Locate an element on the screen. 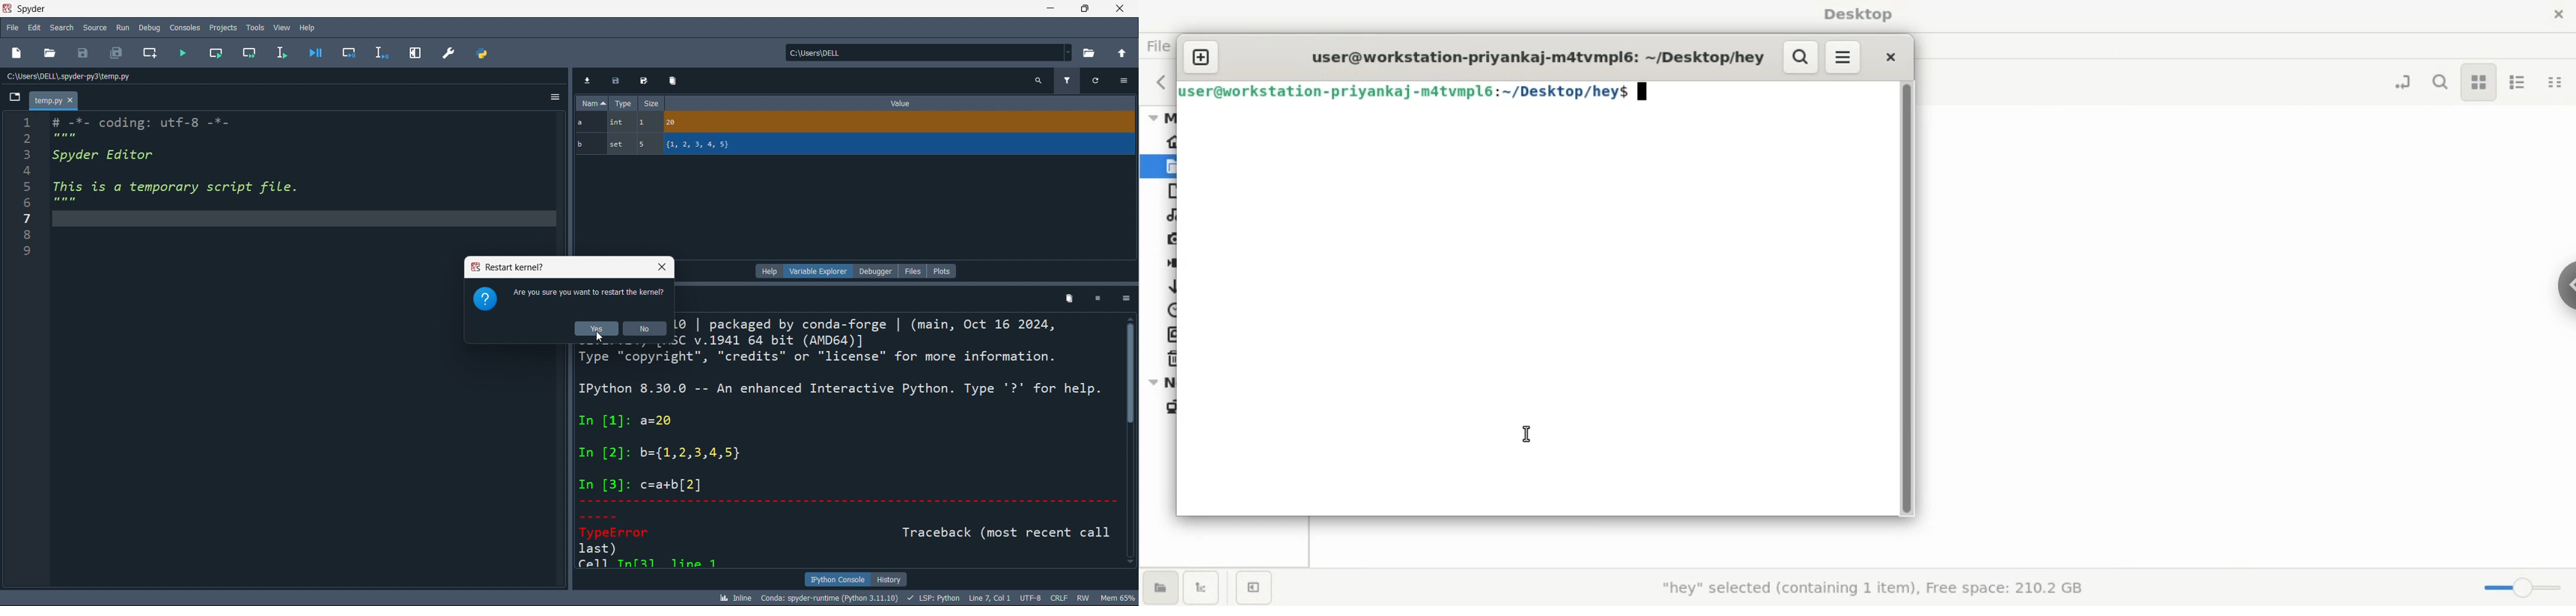 The height and width of the screenshot is (616, 2576). filter is located at coordinates (1064, 82).